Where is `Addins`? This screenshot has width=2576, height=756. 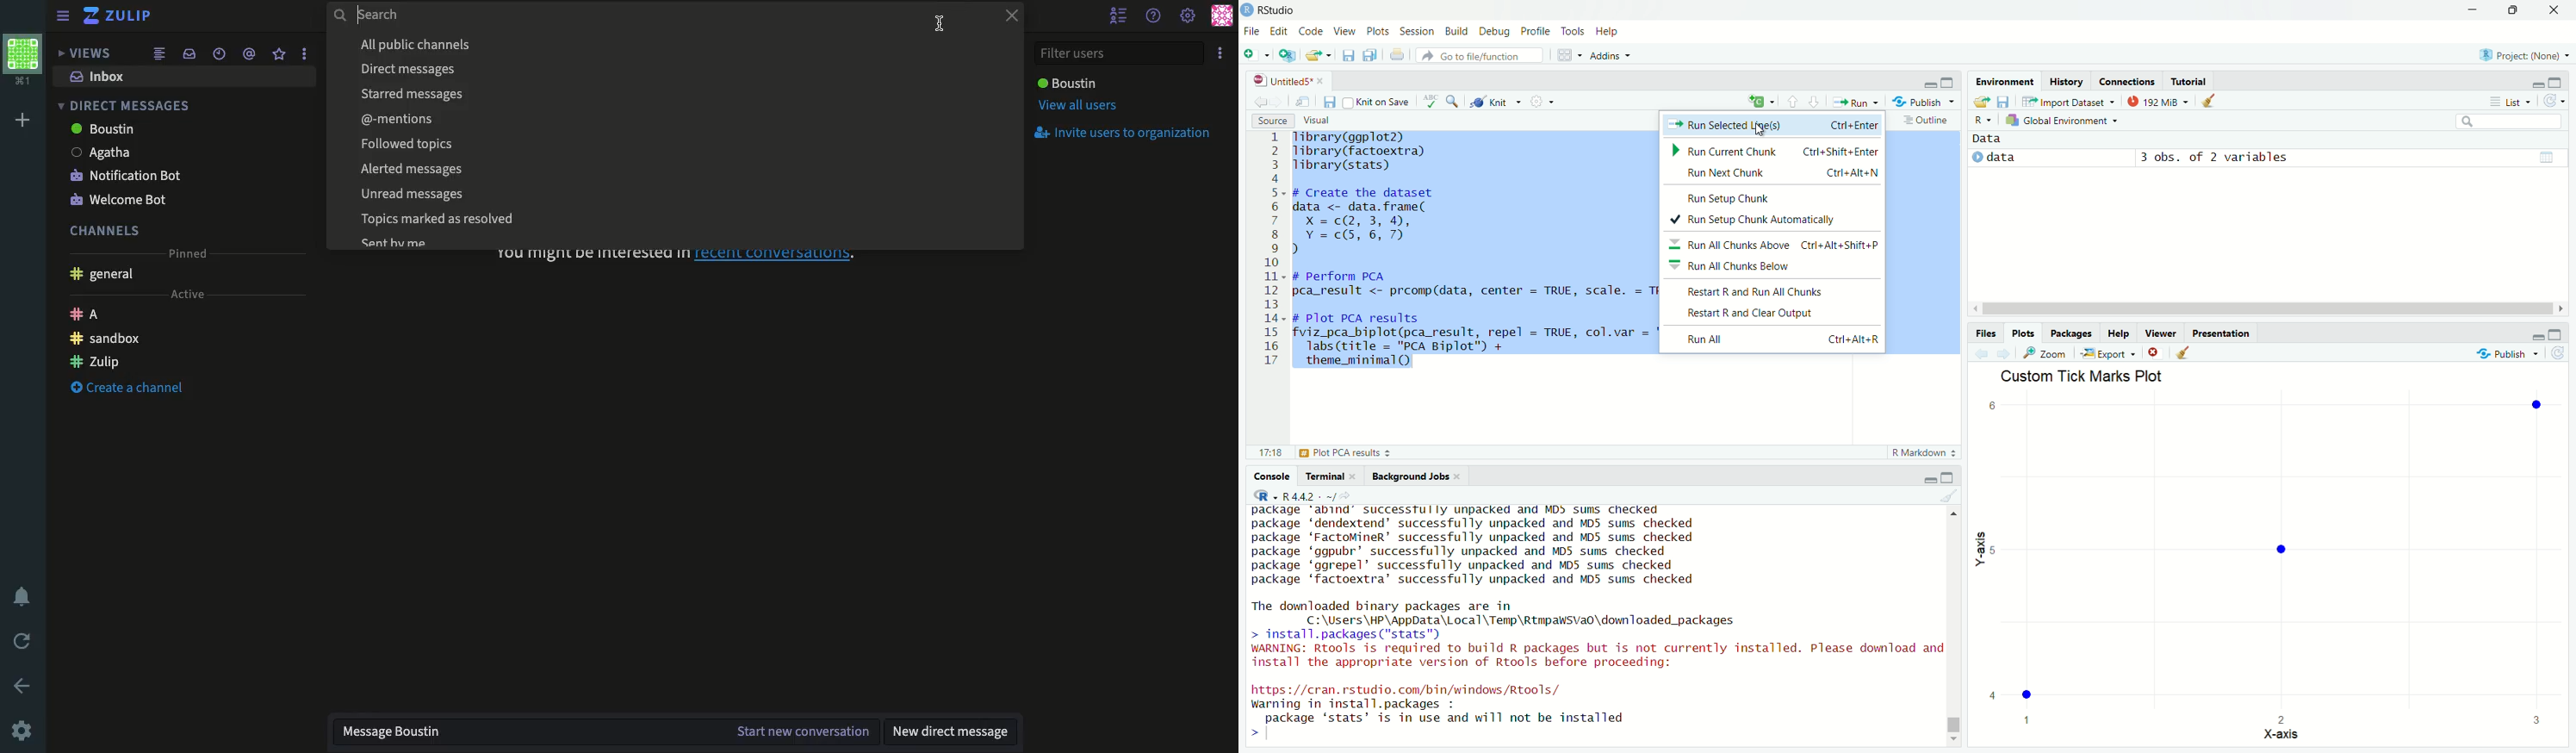 Addins is located at coordinates (1611, 55).